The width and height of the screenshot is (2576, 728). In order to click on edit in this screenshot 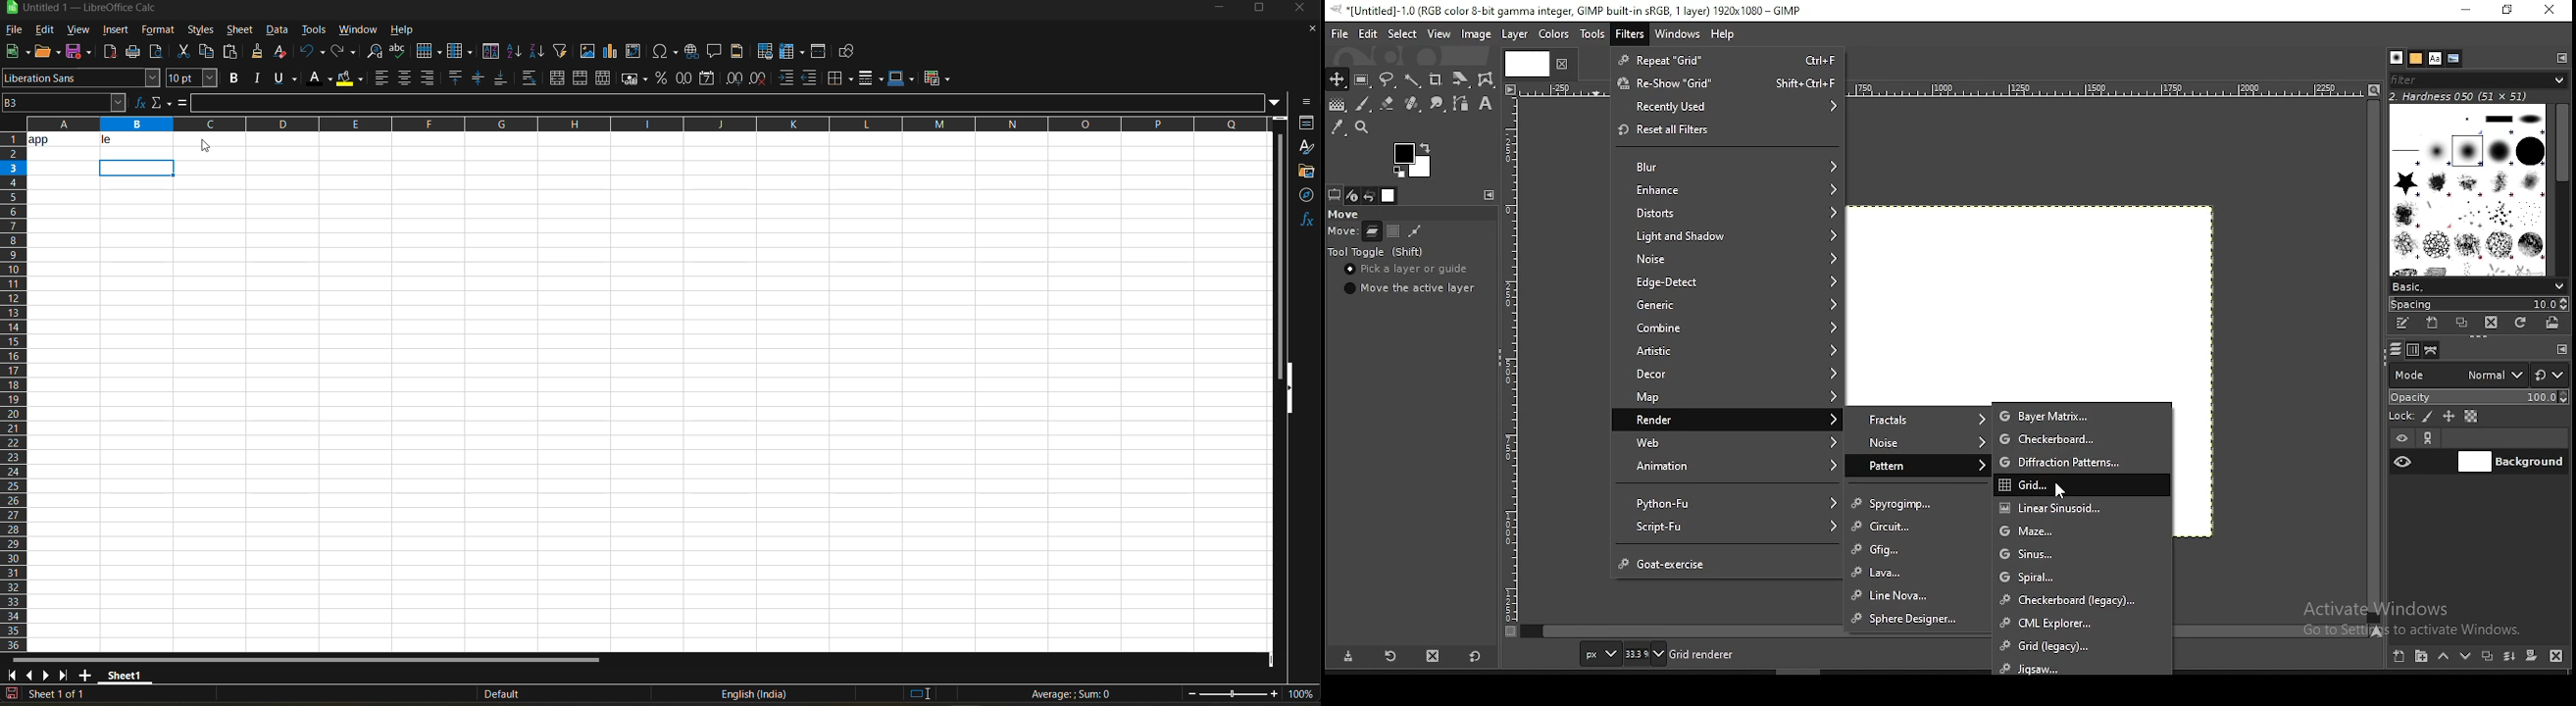, I will do `click(45, 28)`.